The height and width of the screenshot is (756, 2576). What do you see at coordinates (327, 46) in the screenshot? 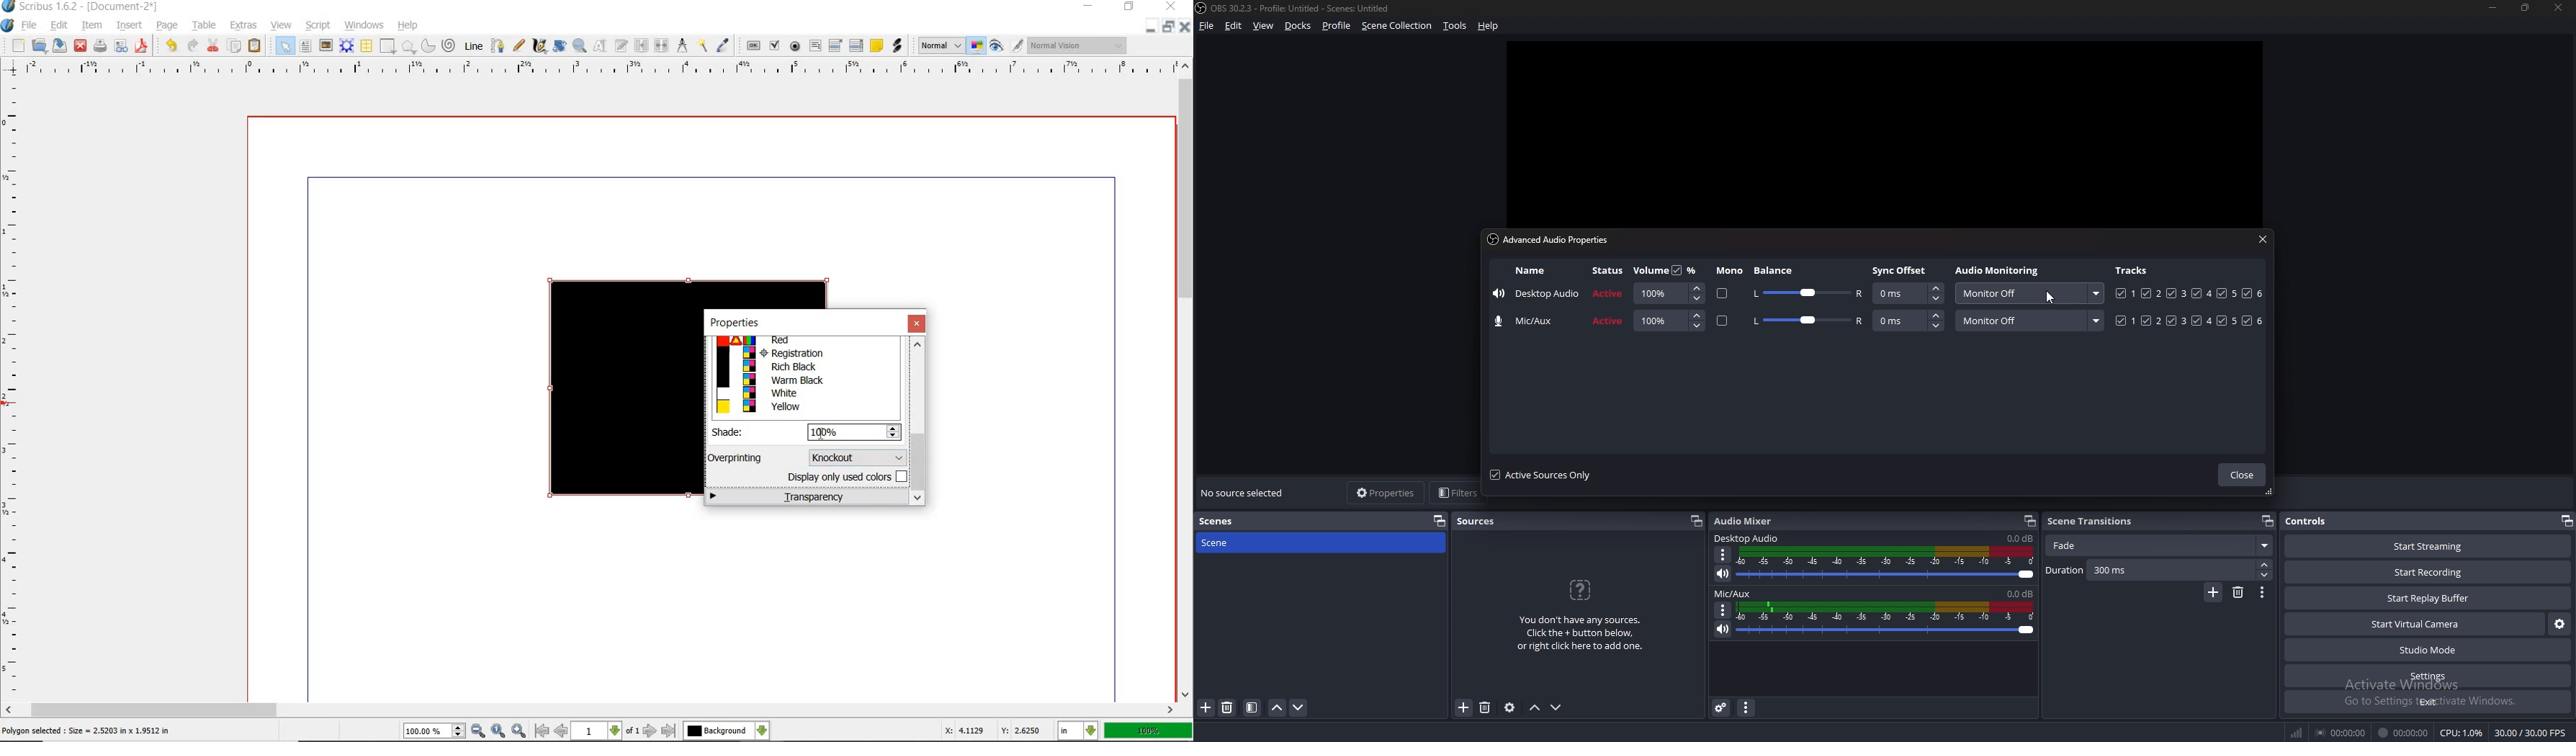
I see `image frame` at bounding box center [327, 46].